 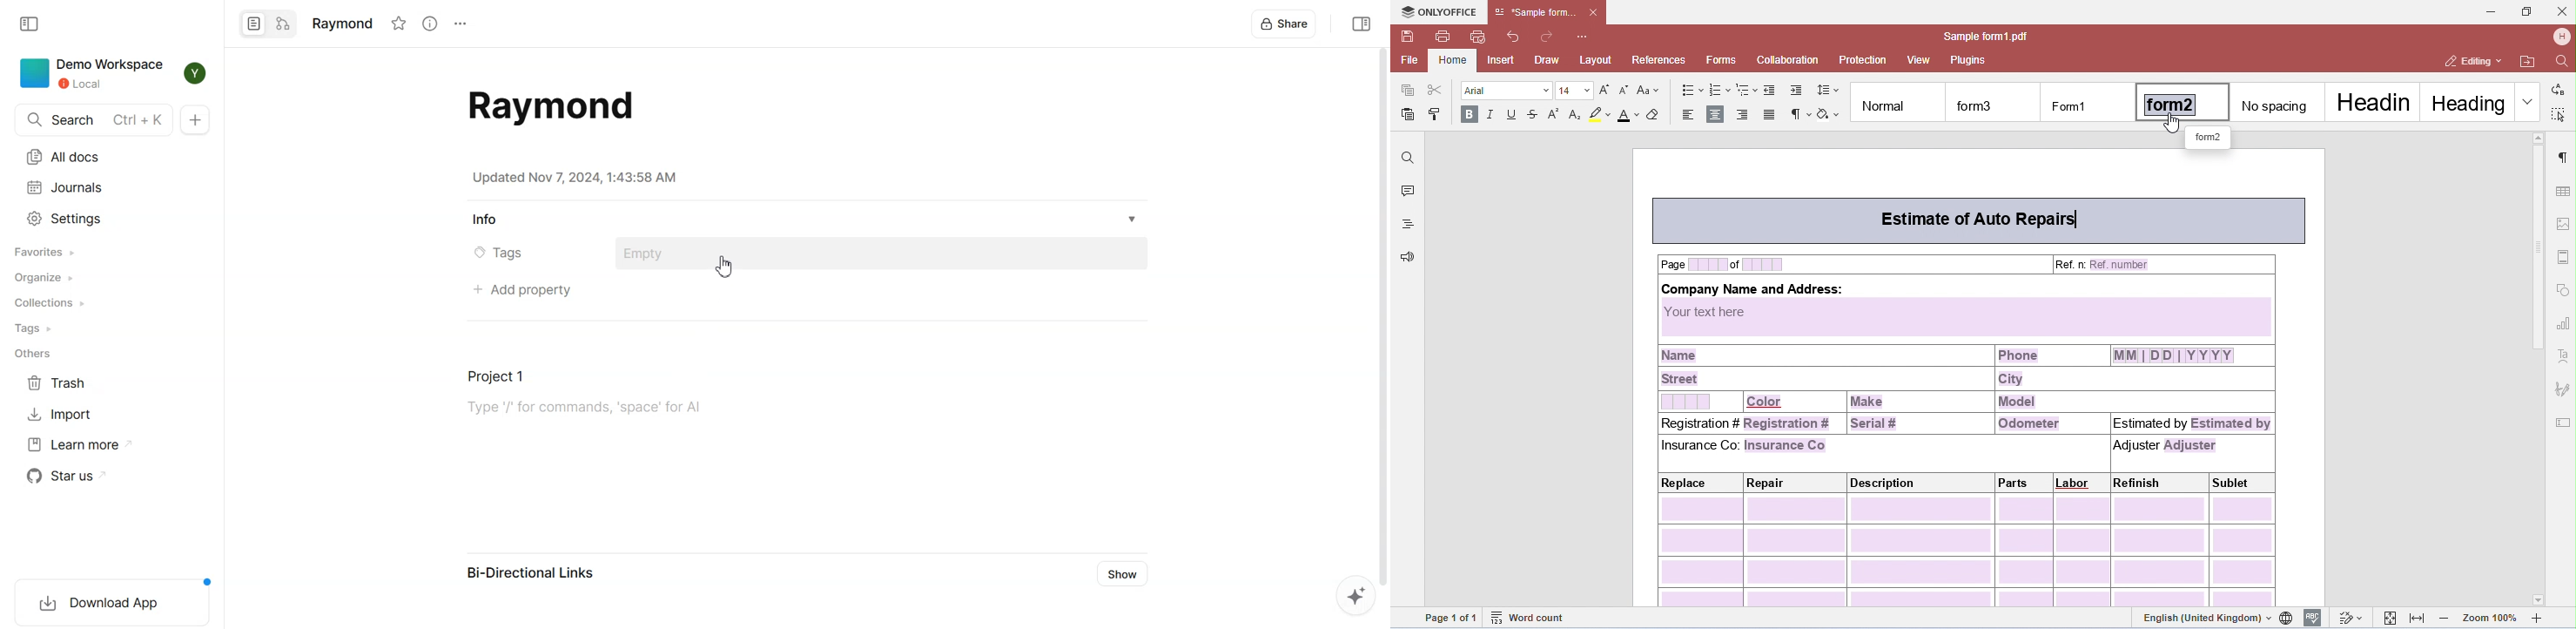 I want to click on Demo Workspace, so click(x=93, y=74).